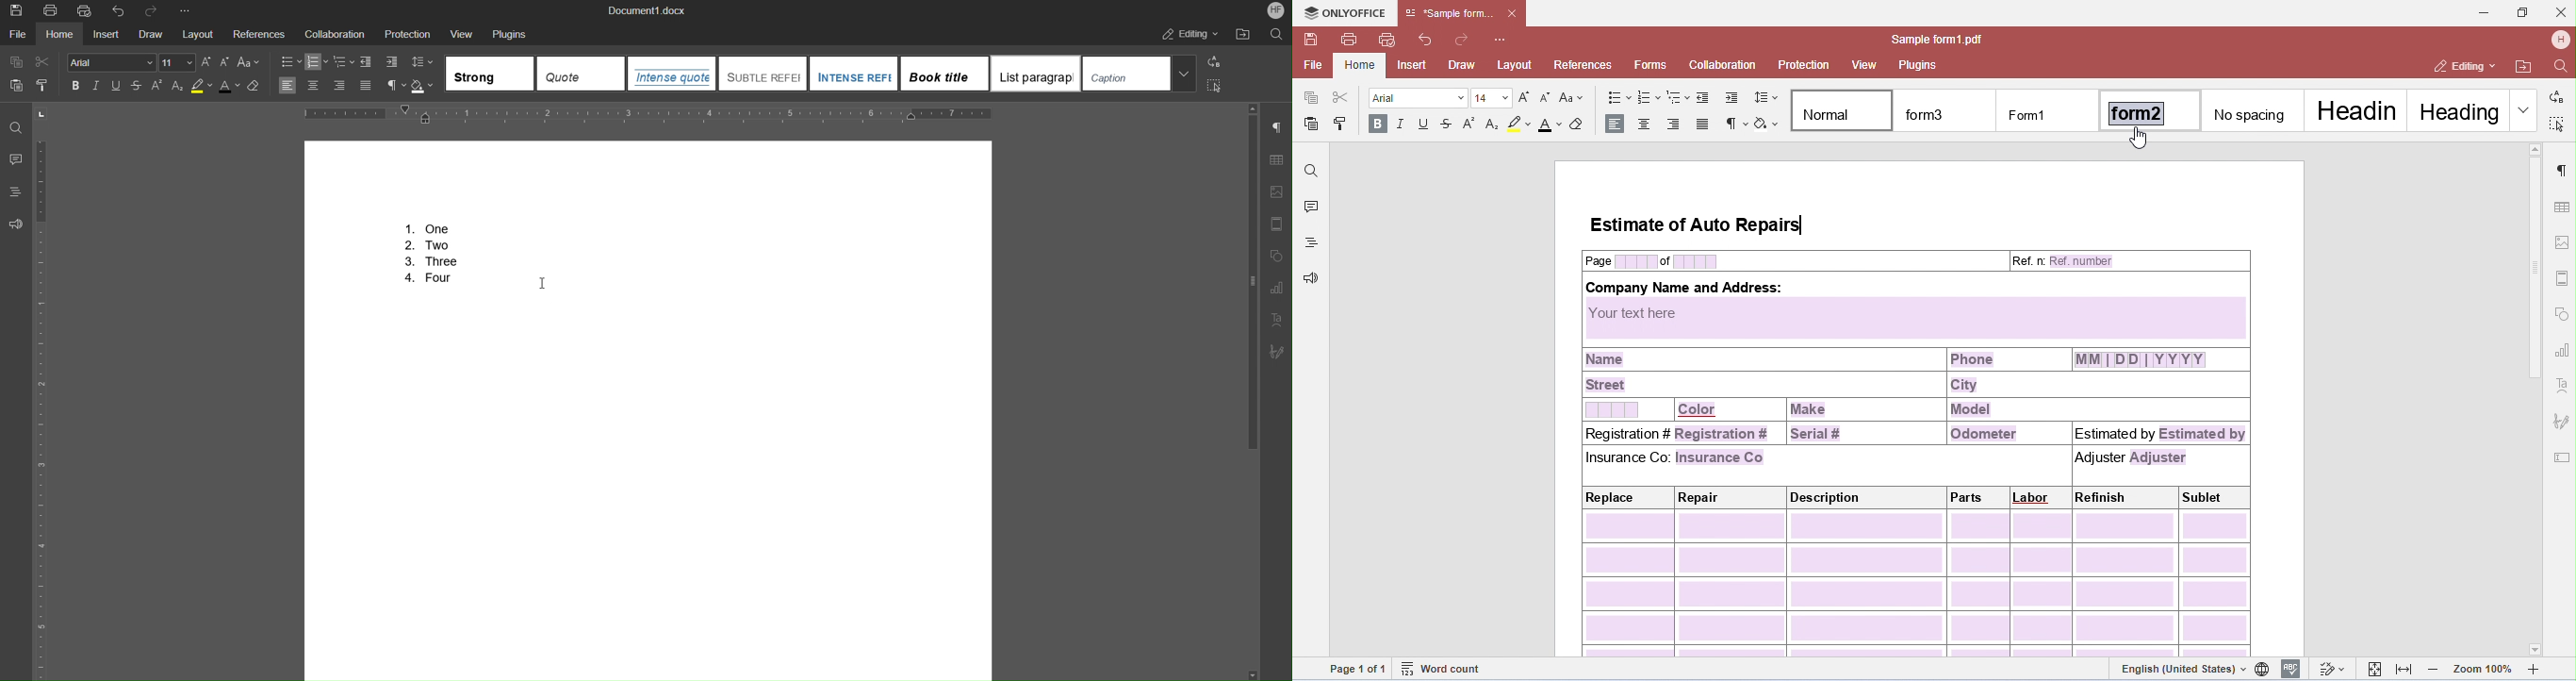 This screenshot has height=700, width=2576. I want to click on Select All, so click(1213, 87).